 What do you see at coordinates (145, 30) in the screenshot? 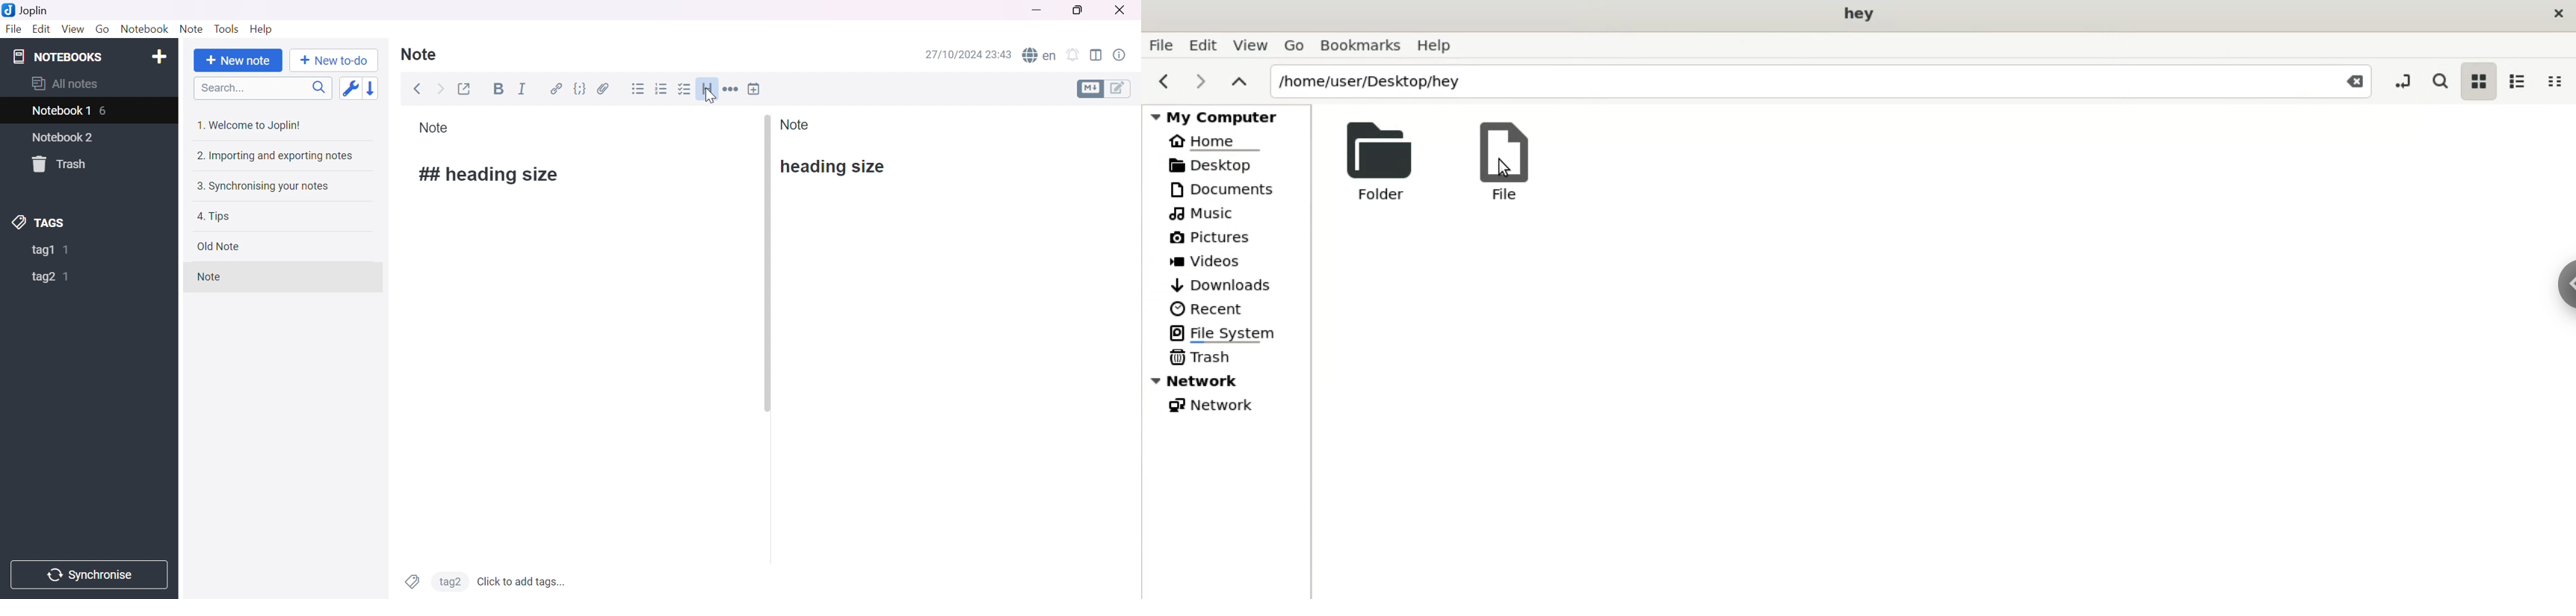
I see `Notebook` at bounding box center [145, 30].